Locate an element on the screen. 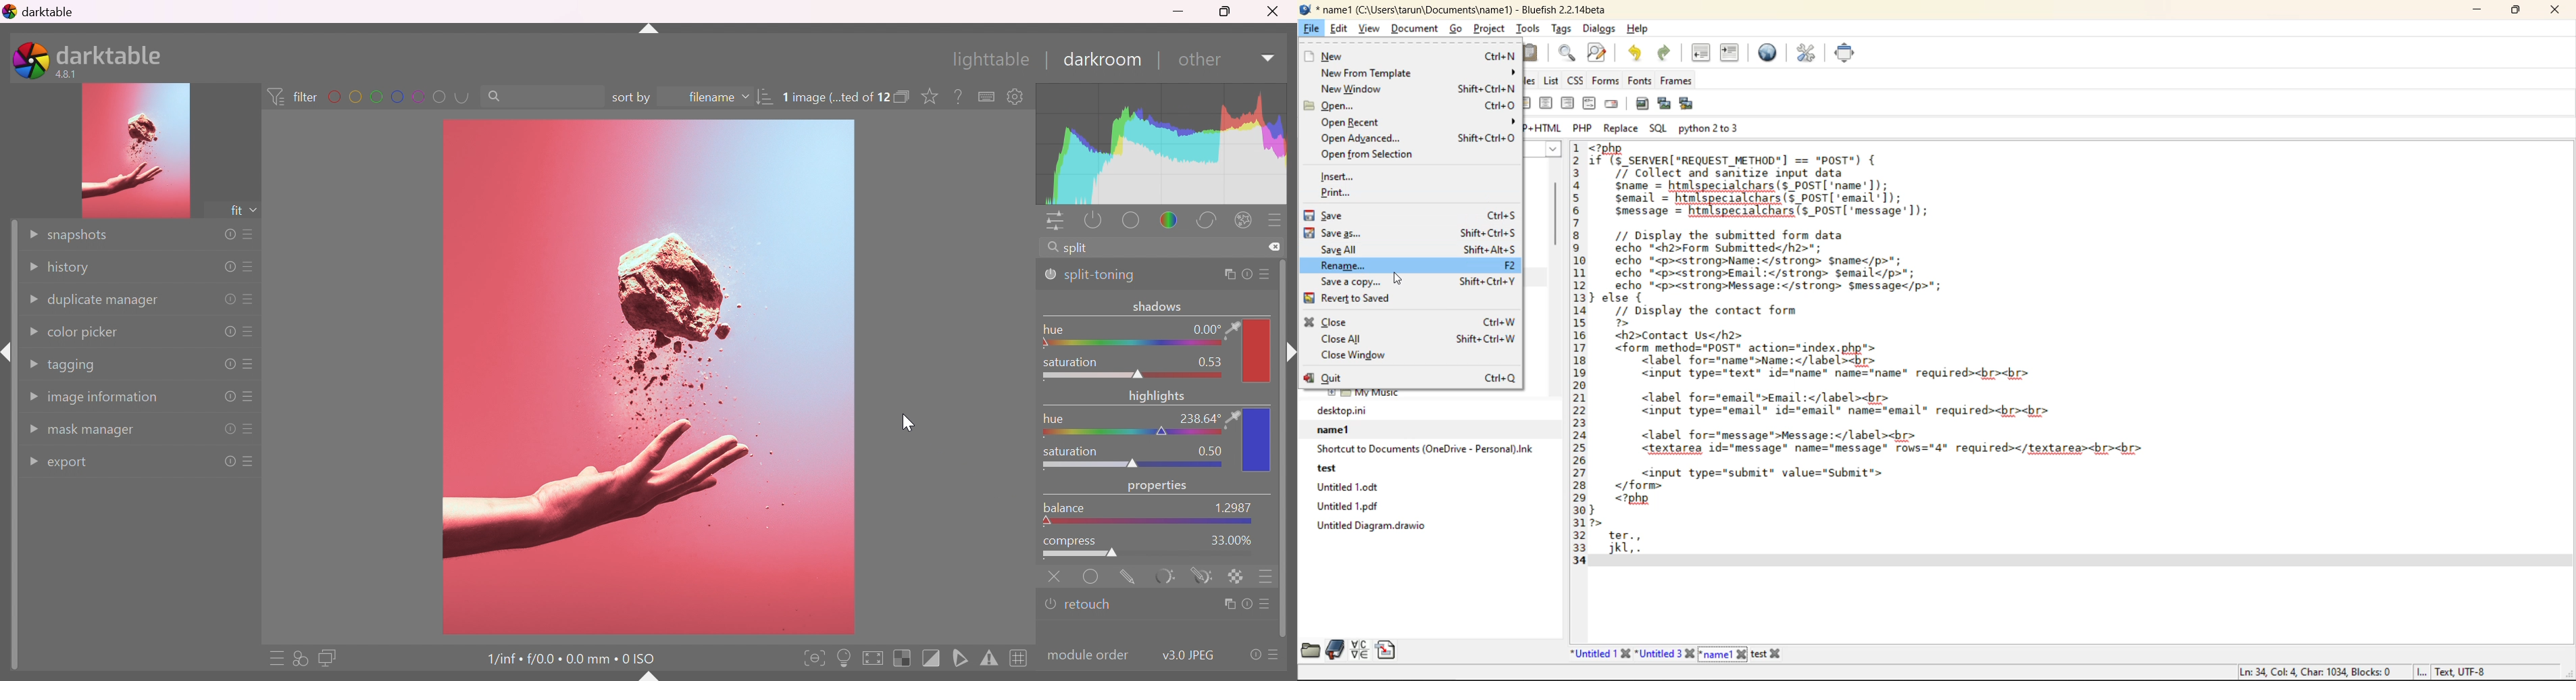 Image resolution: width=2576 pixels, height=700 pixels. list is located at coordinates (1552, 81).